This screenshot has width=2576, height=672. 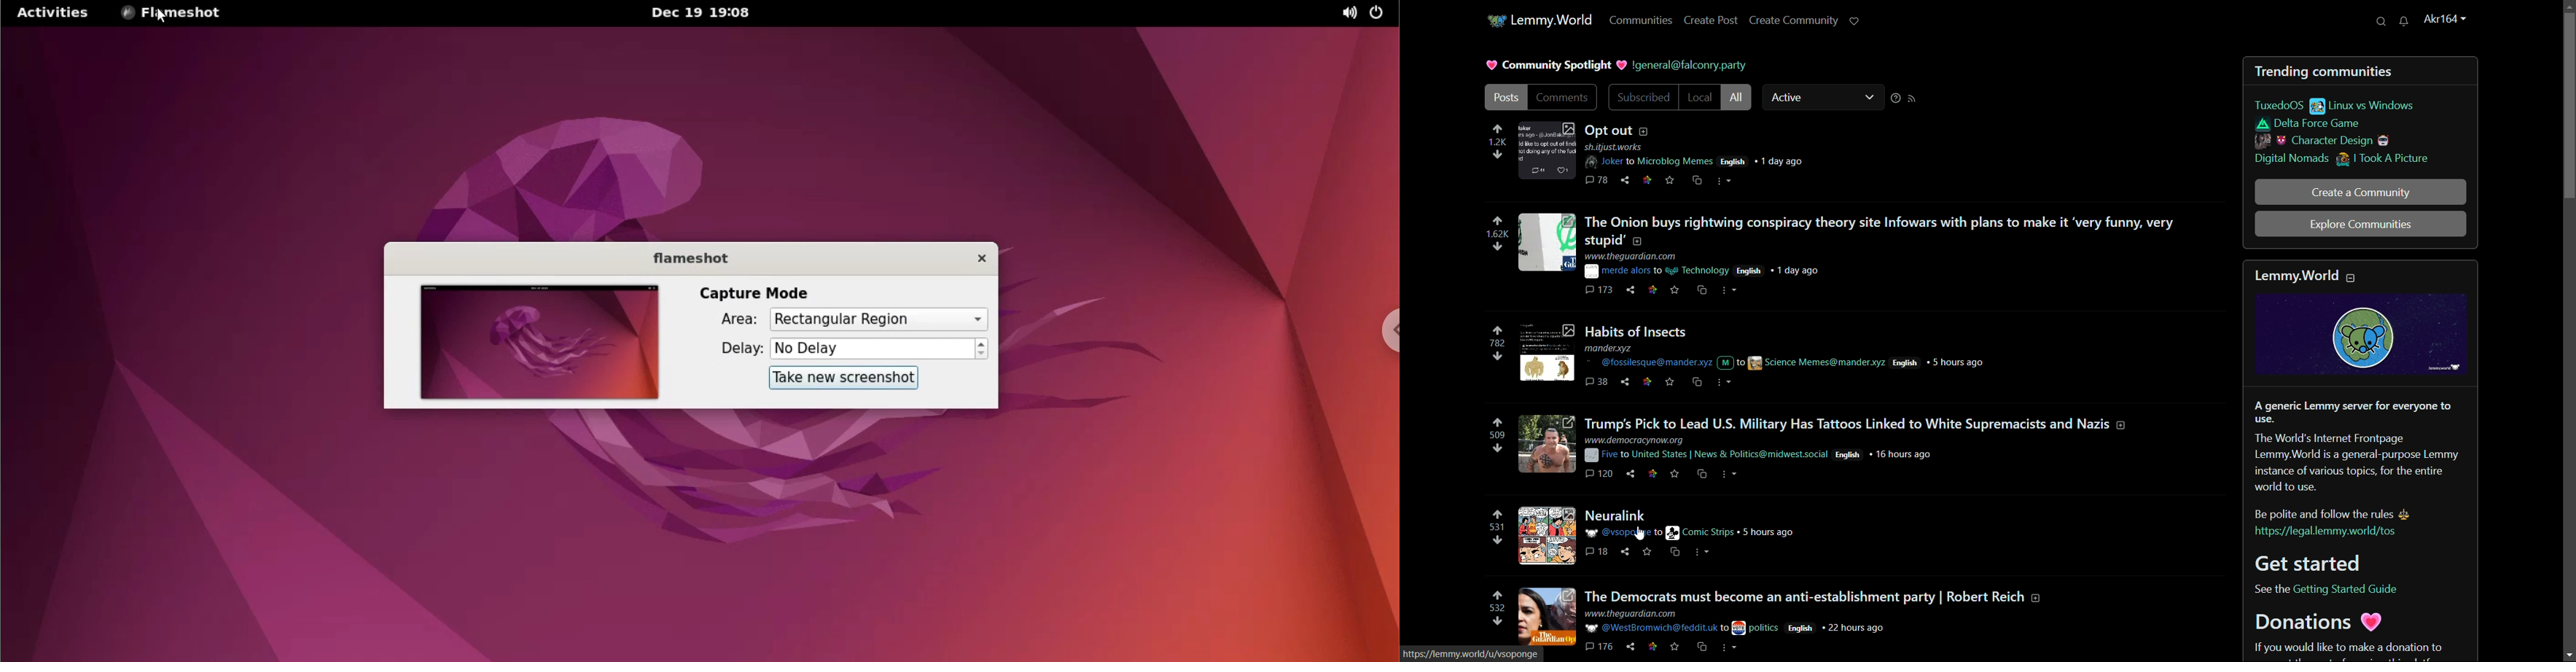 What do you see at coordinates (1641, 21) in the screenshot?
I see `communities` at bounding box center [1641, 21].